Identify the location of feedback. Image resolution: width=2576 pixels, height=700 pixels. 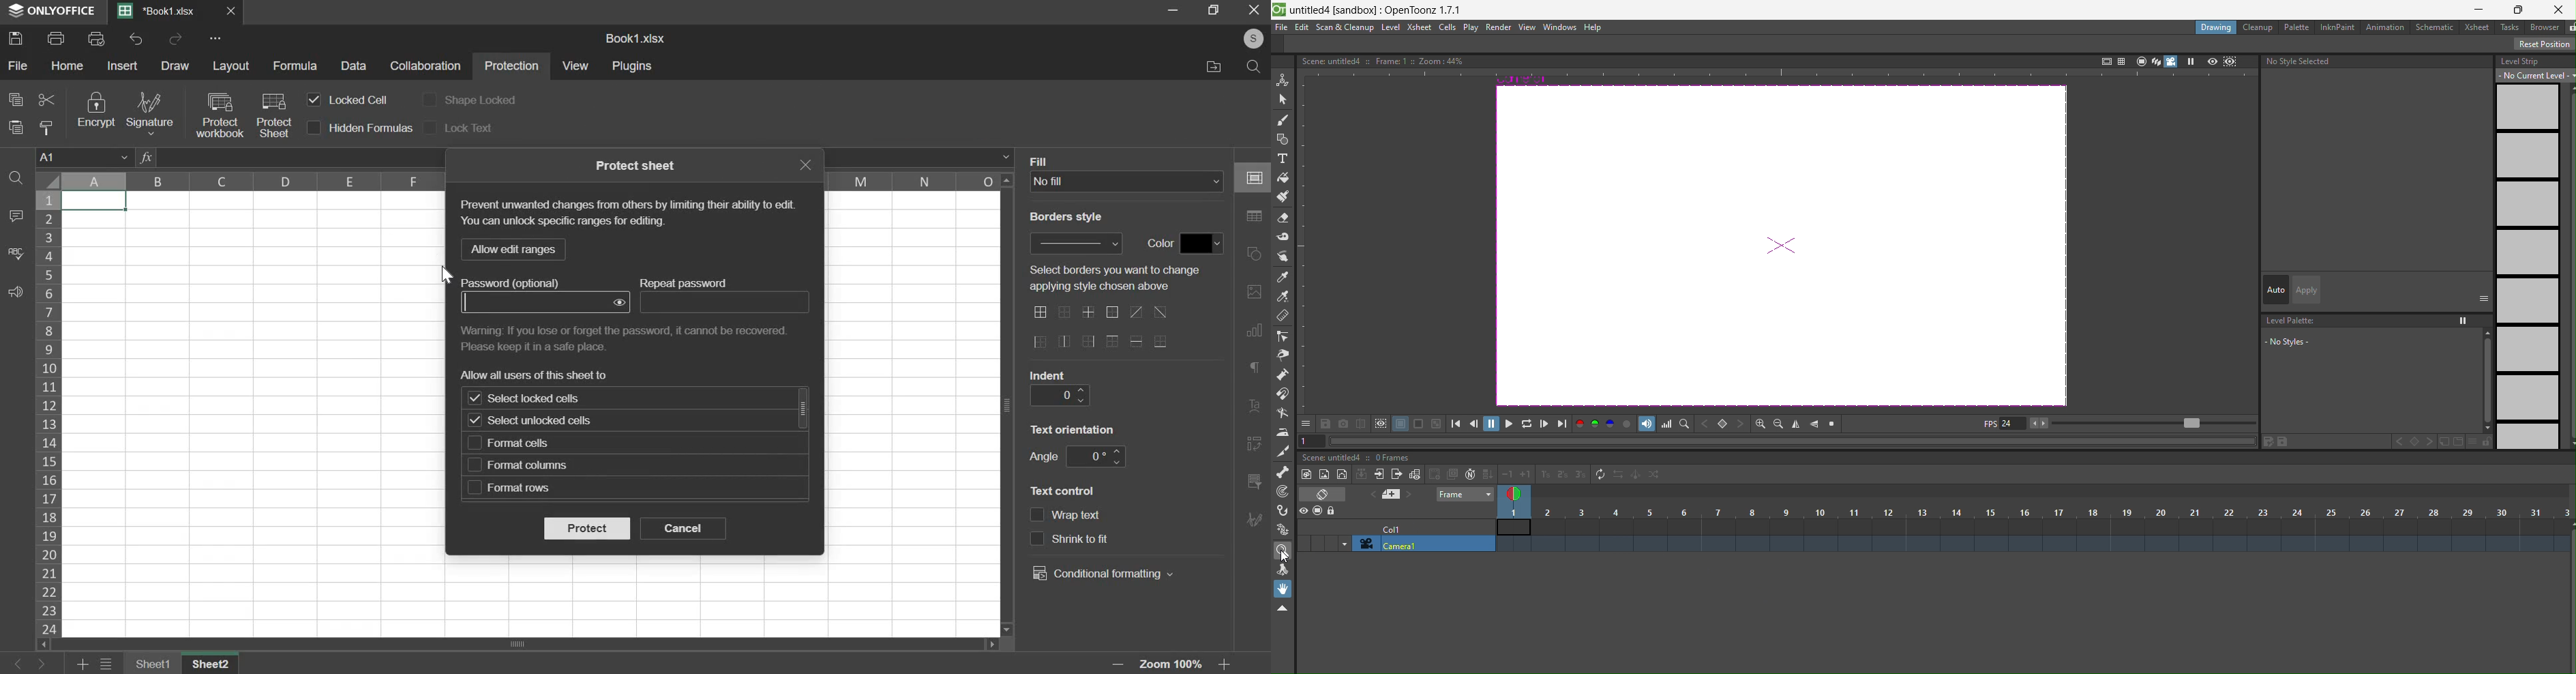
(15, 292).